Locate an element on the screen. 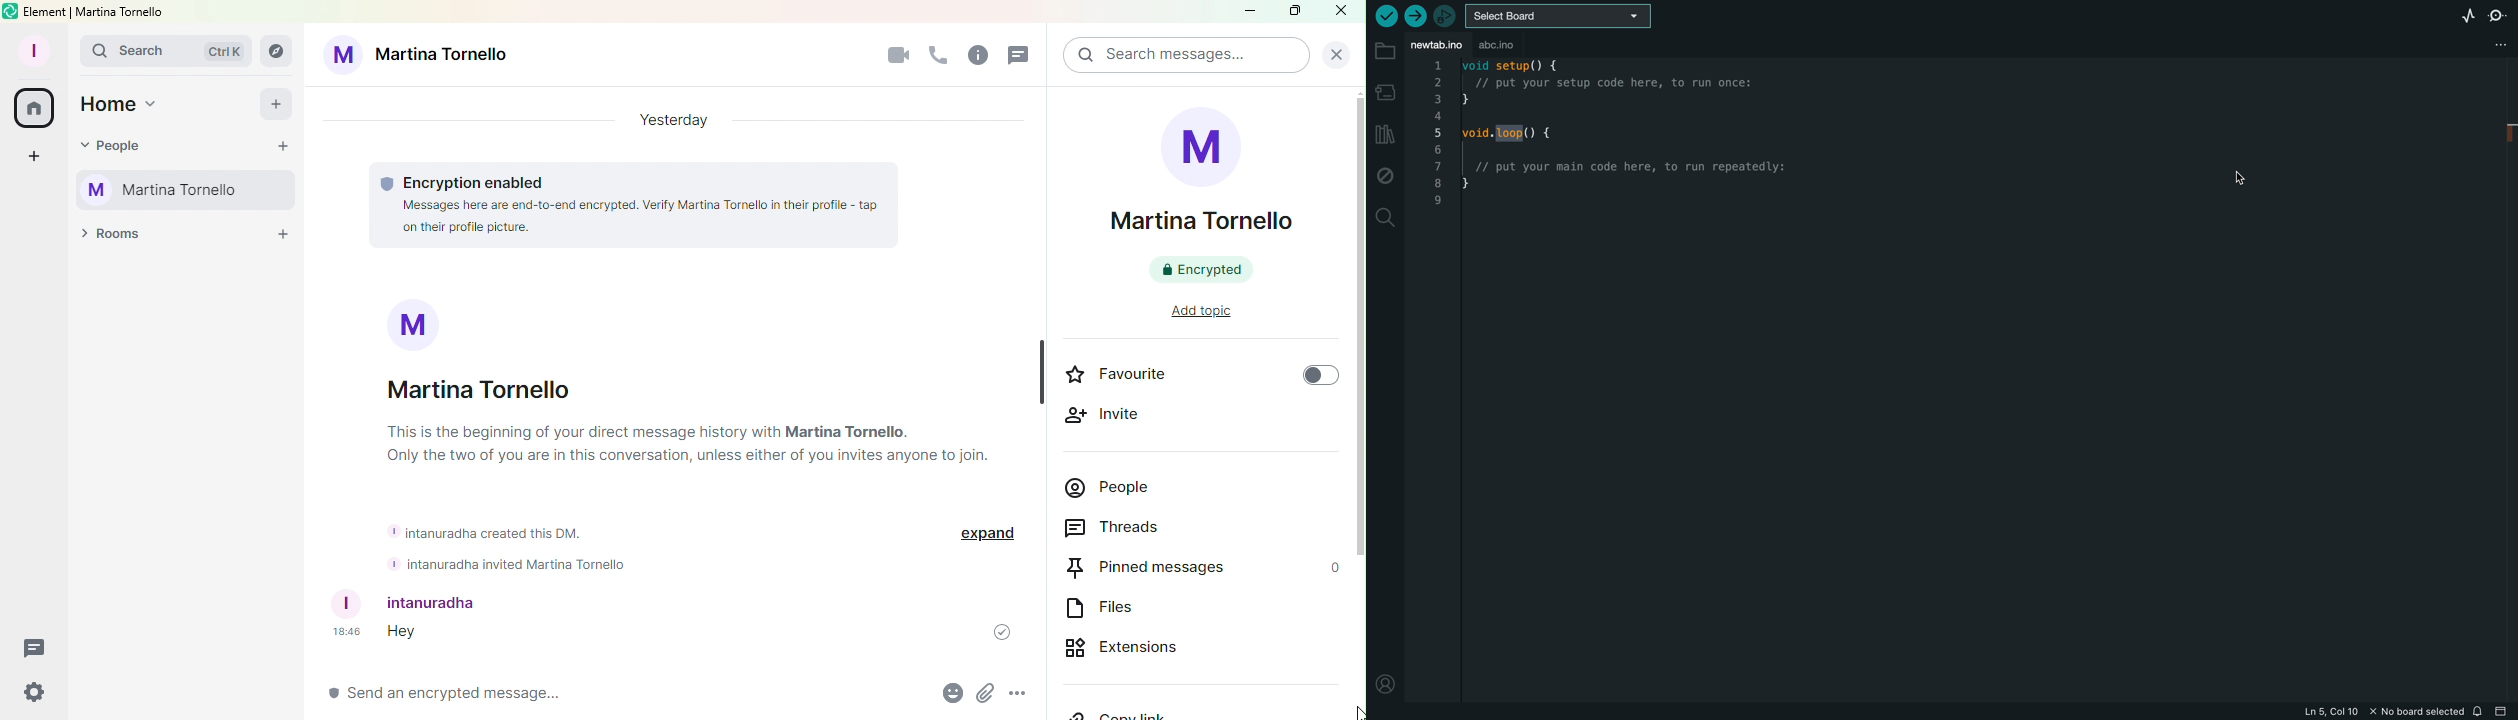 Image resolution: width=2520 pixels, height=728 pixels. People is located at coordinates (122, 147).